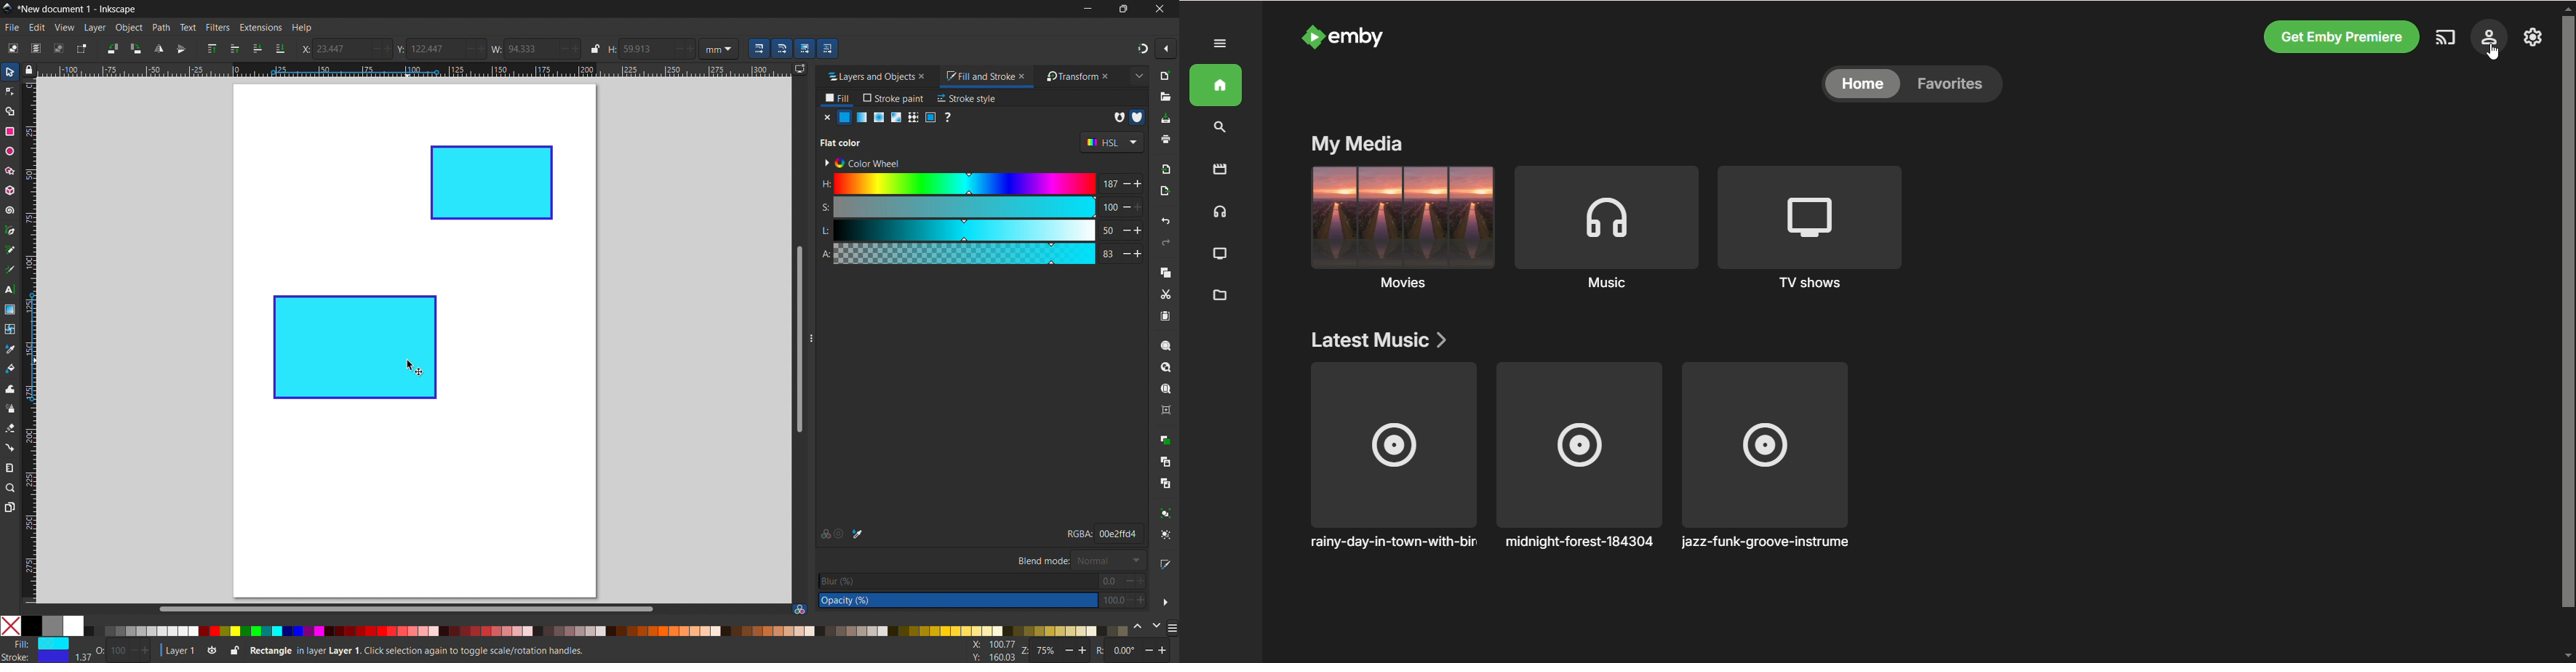 The width and height of the screenshot is (2576, 672). What do you see at coordinates (947, 117) in the screenshot?
I see `unset paint` at bounding box center [947, 117].